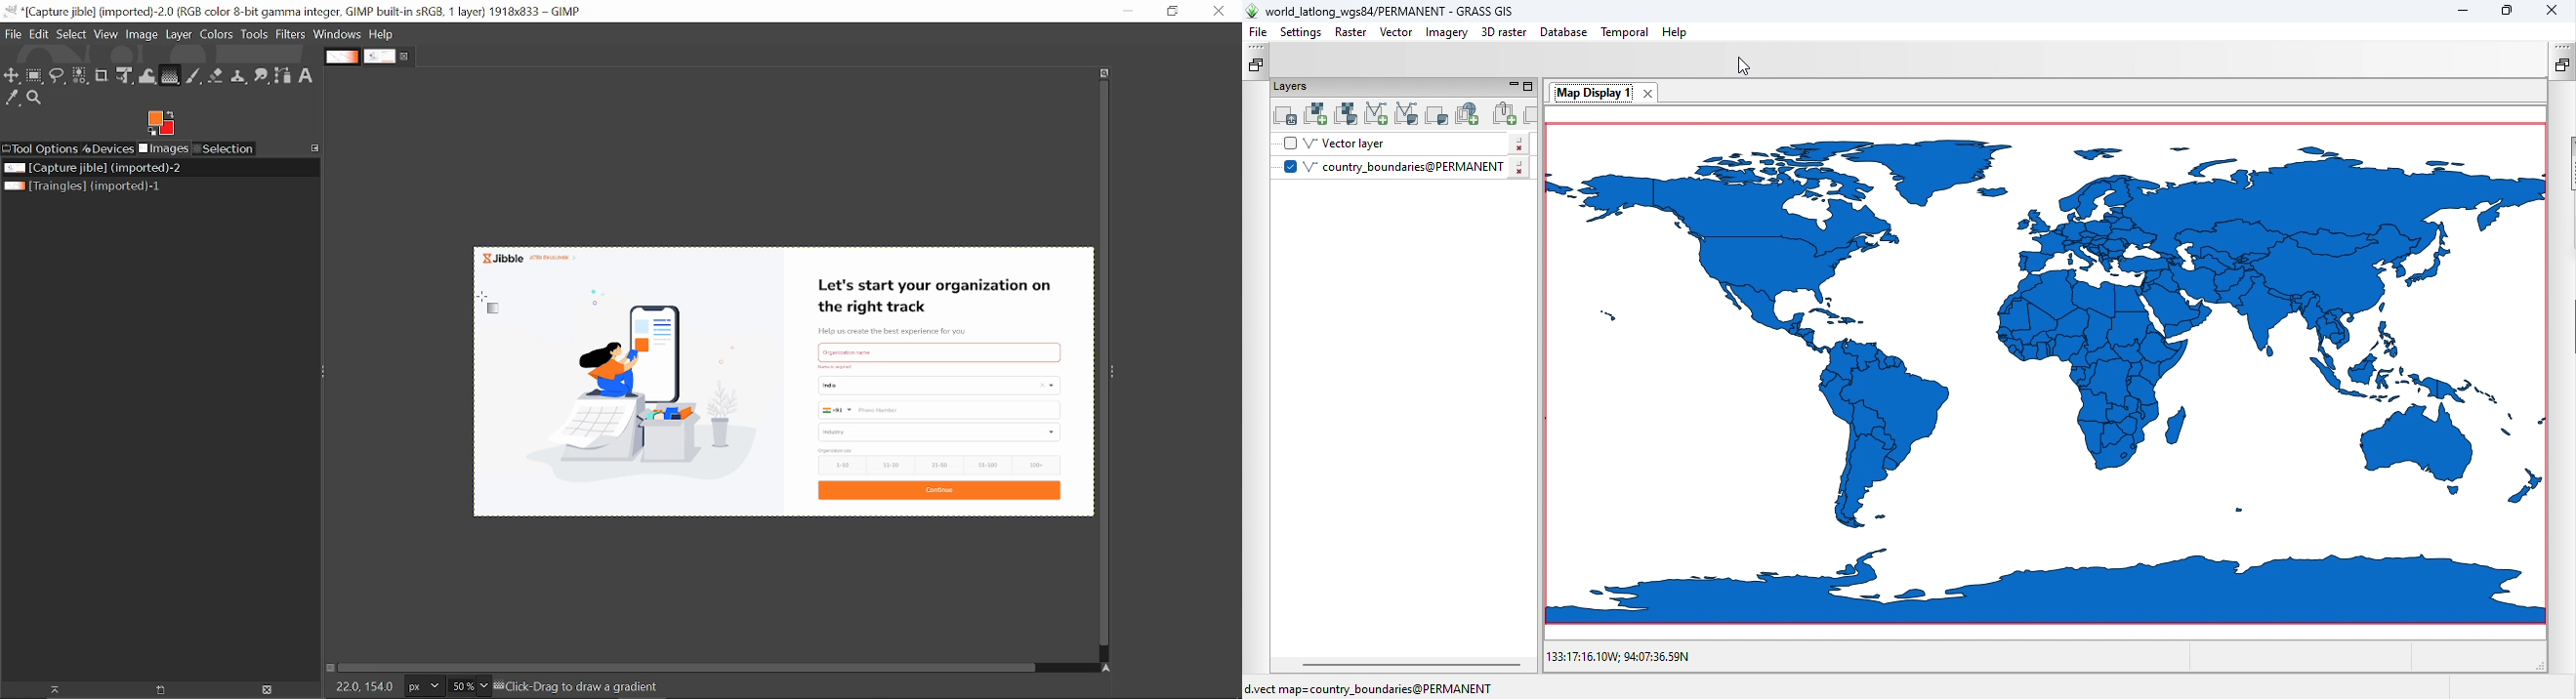 Image resolution: width=2576 pixels, height=700 pixels. I want to click on Windows, so click(338, 35).